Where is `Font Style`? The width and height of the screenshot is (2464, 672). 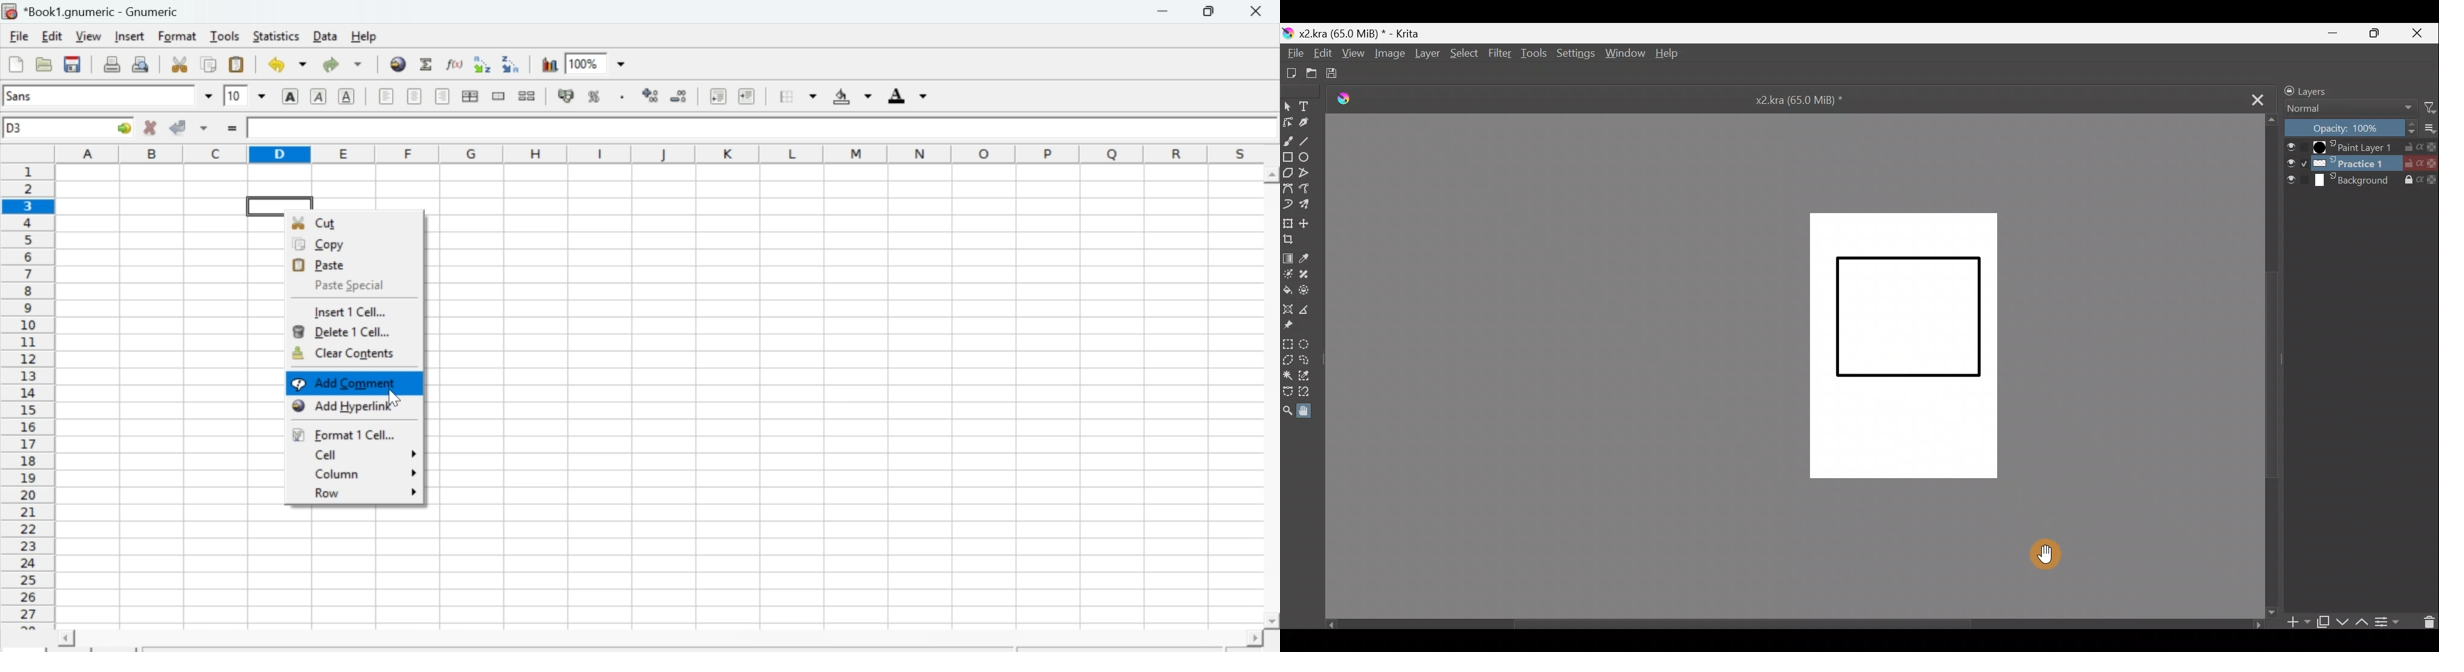
Font Style is located at coordinates (100, 98).